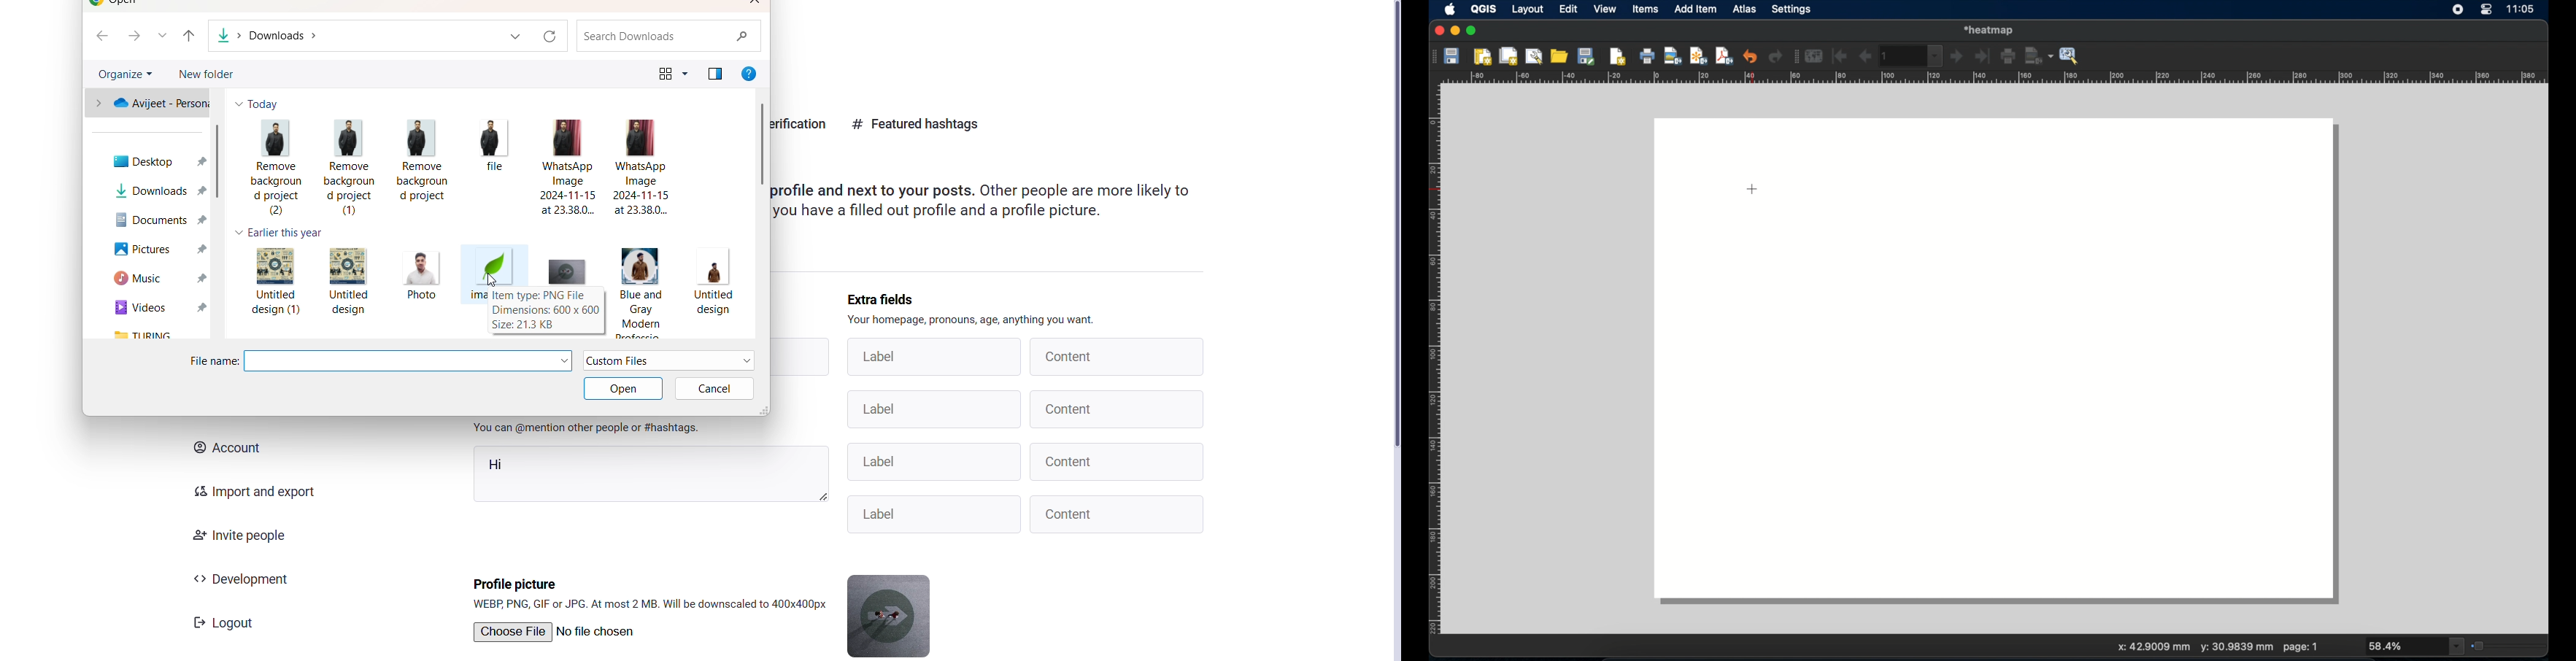 This screenshot has height=672, width=2576. I want to click on Choose File | No file chosen, so click(555, 632).